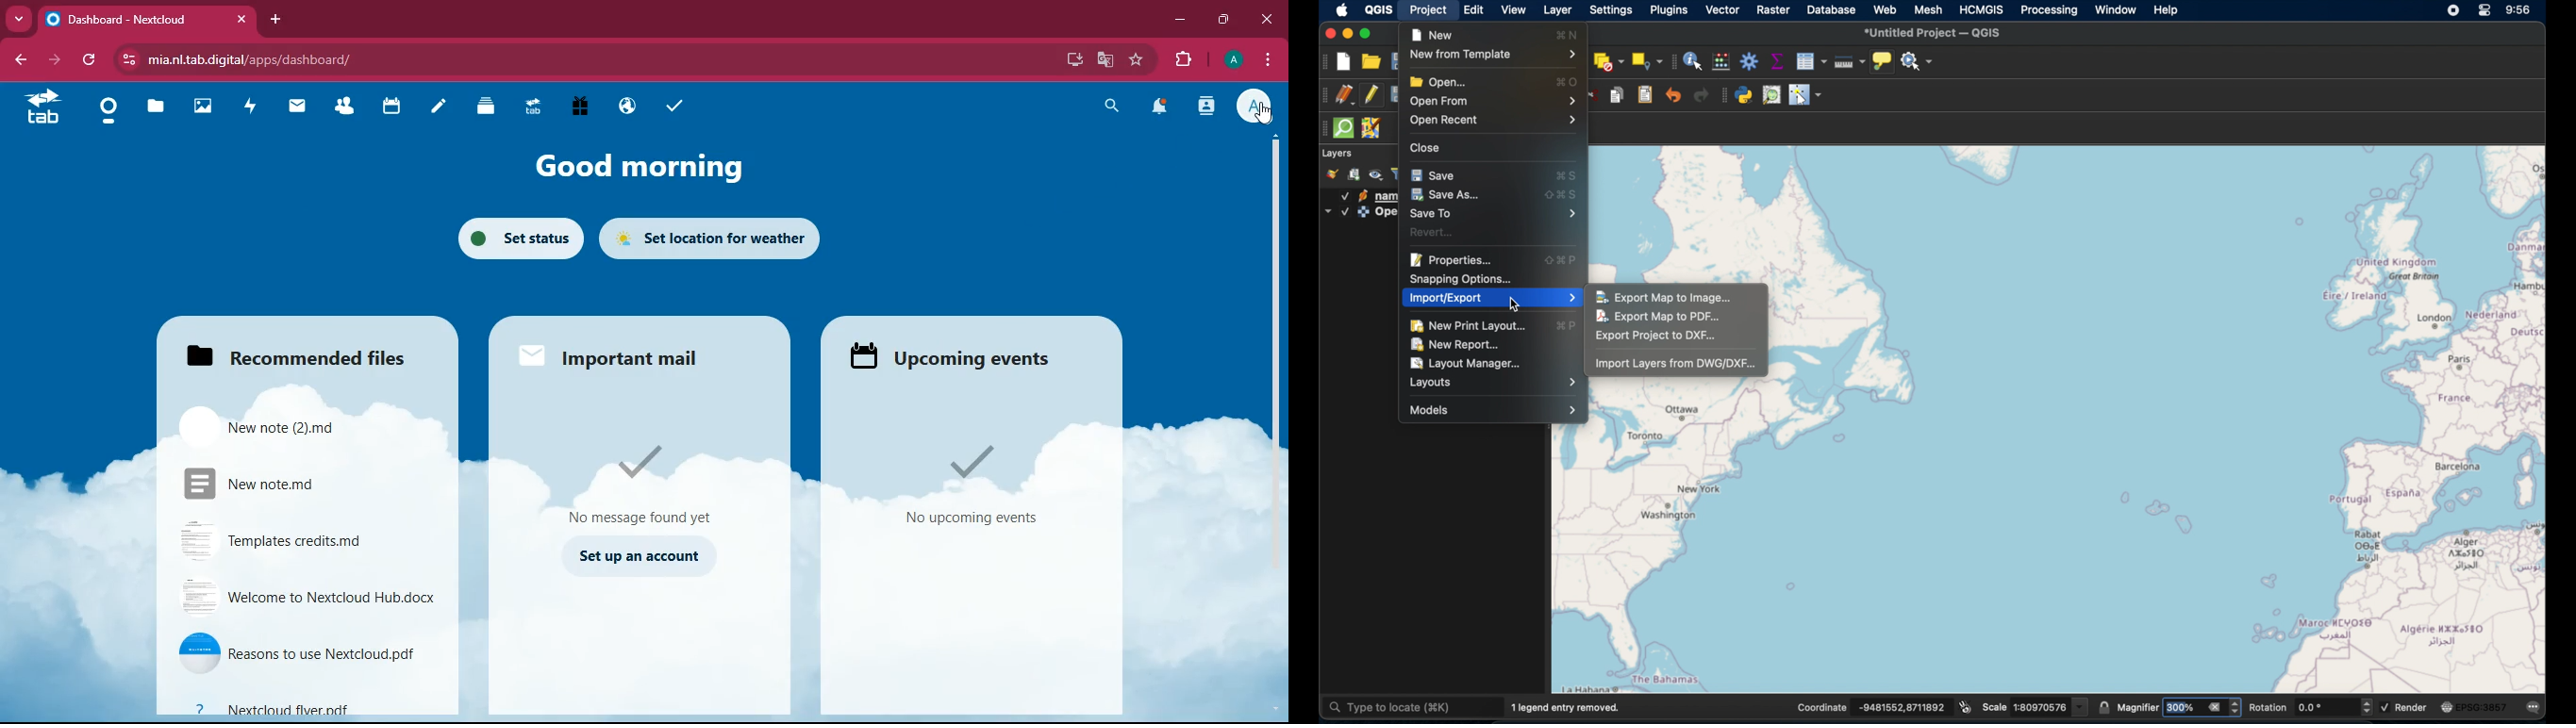  I want to click on notifications, so click(1160, 106).